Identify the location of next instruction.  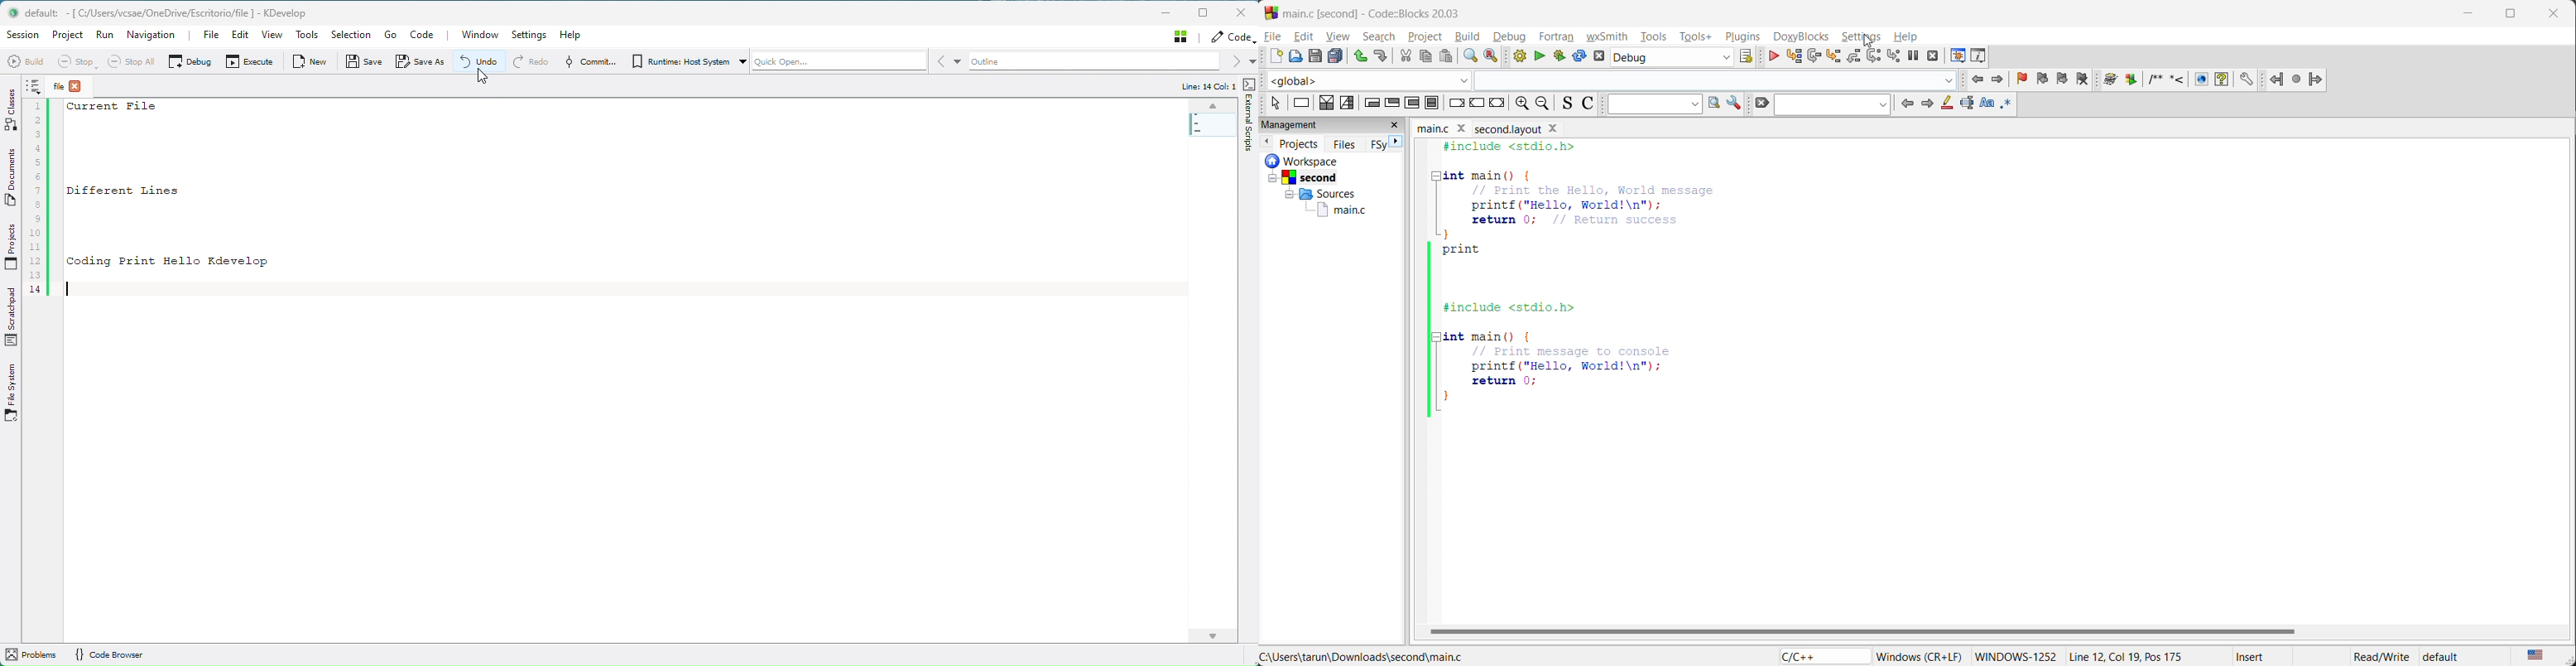
(1877, 56).